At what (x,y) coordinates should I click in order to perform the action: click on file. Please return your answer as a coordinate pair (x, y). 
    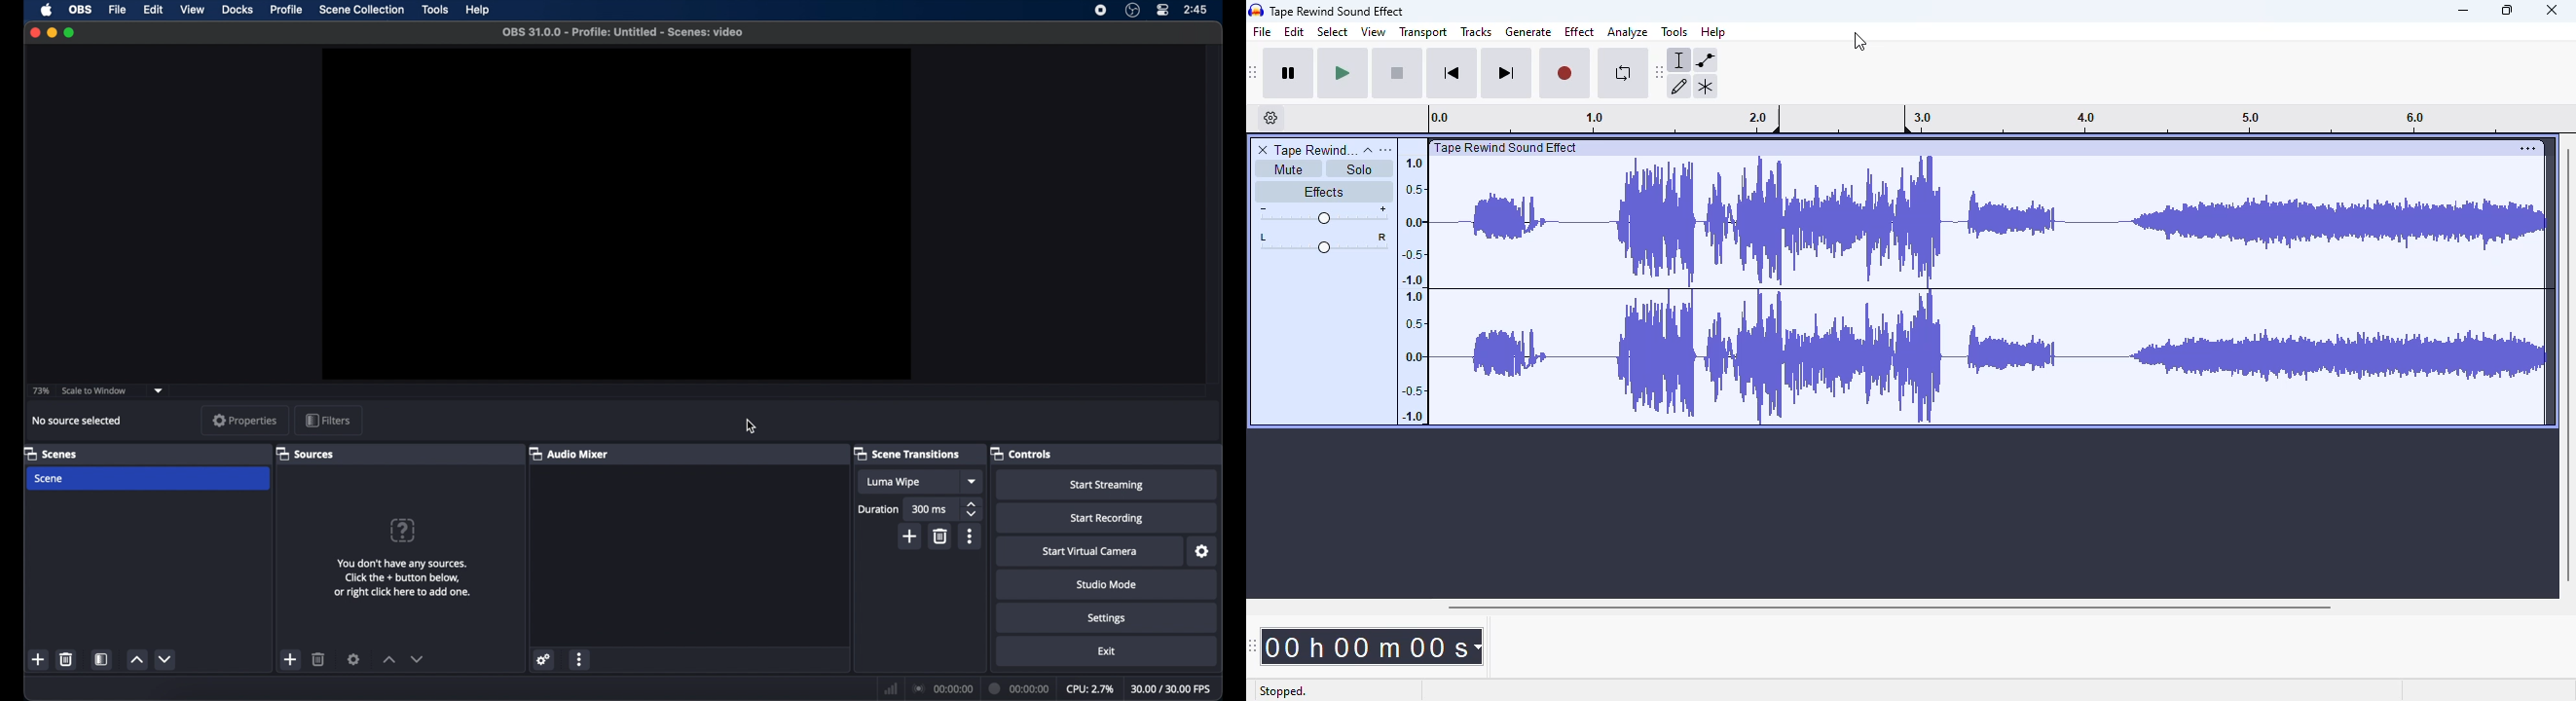
    Looking at the image, I should click on (1262, 31).